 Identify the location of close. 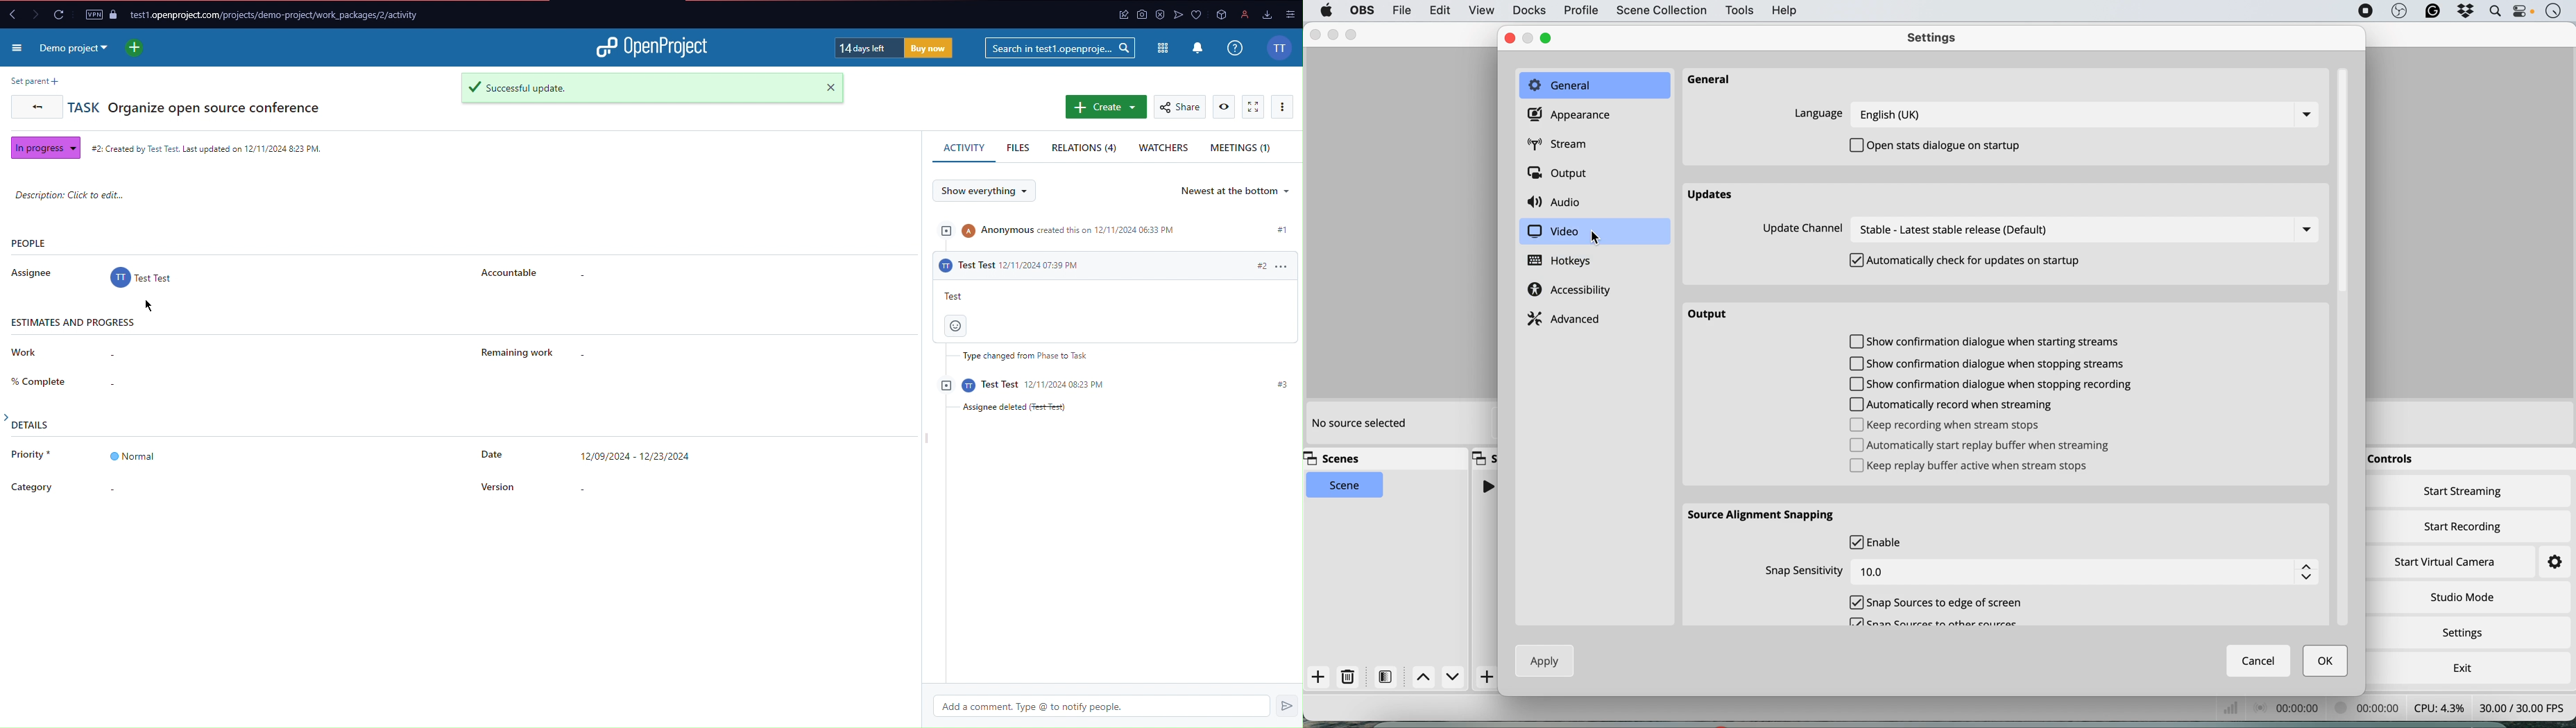
(1314, 35).